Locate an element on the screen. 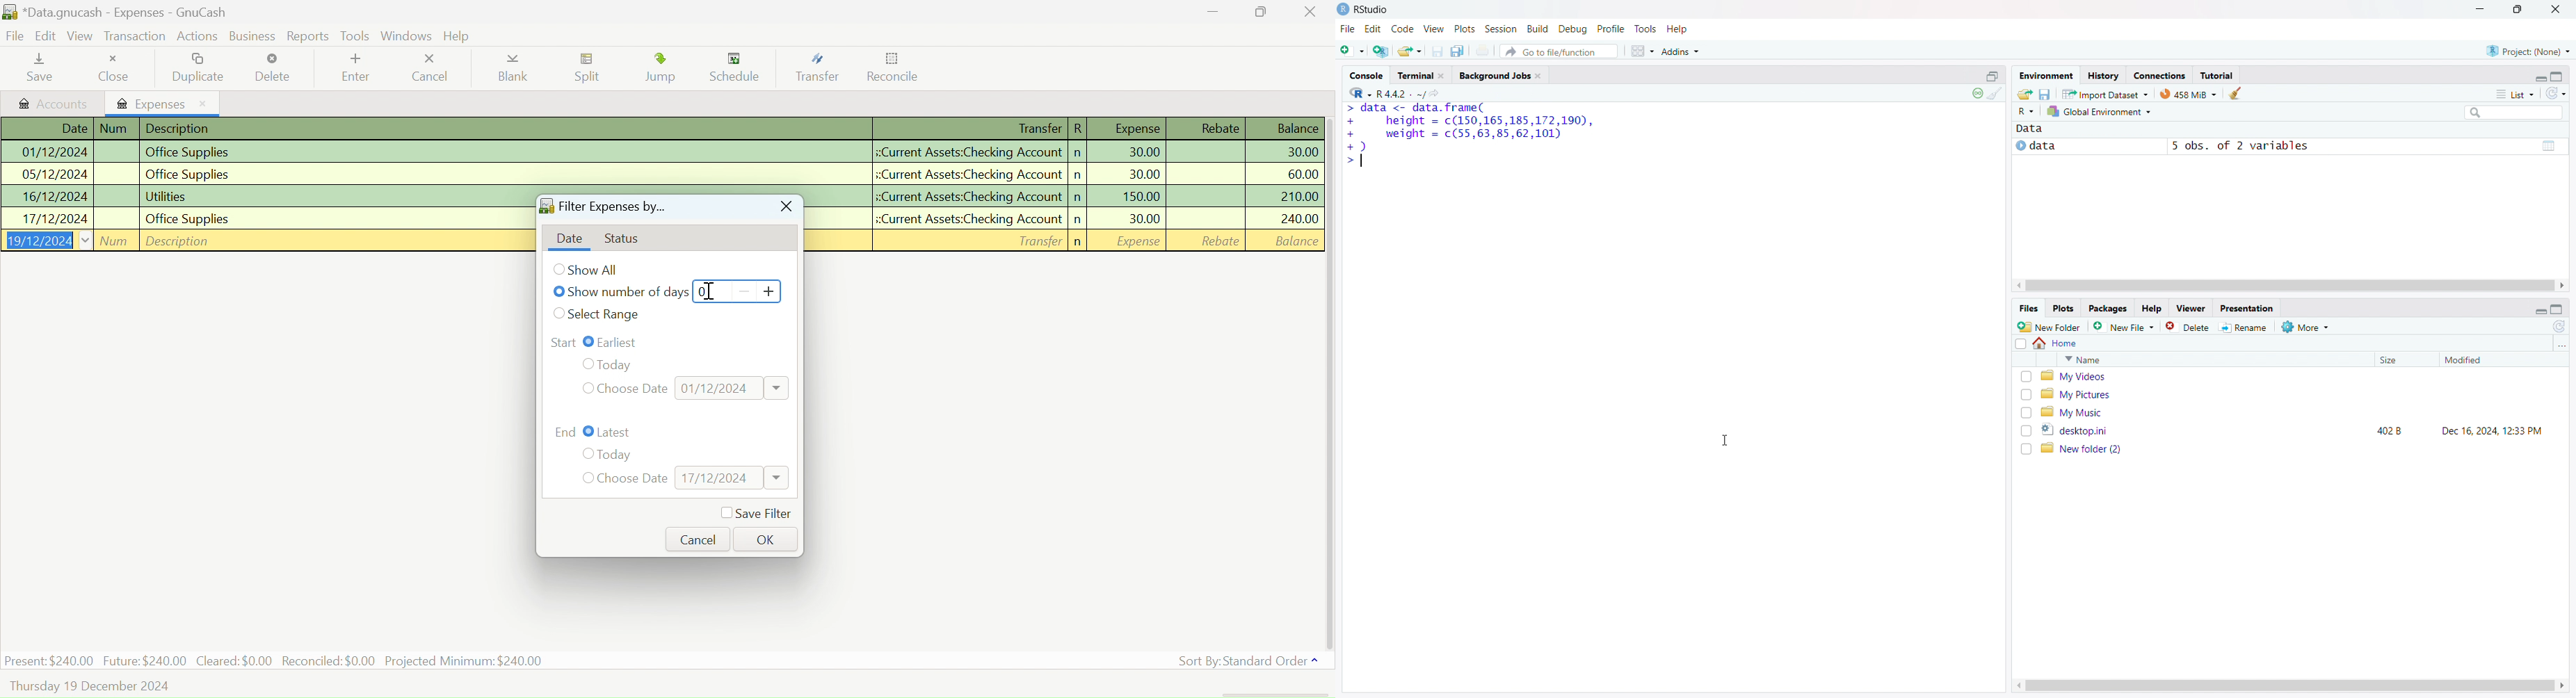 This screenshot has height=700, width=2576. help is located at coordinates (2152, 309).